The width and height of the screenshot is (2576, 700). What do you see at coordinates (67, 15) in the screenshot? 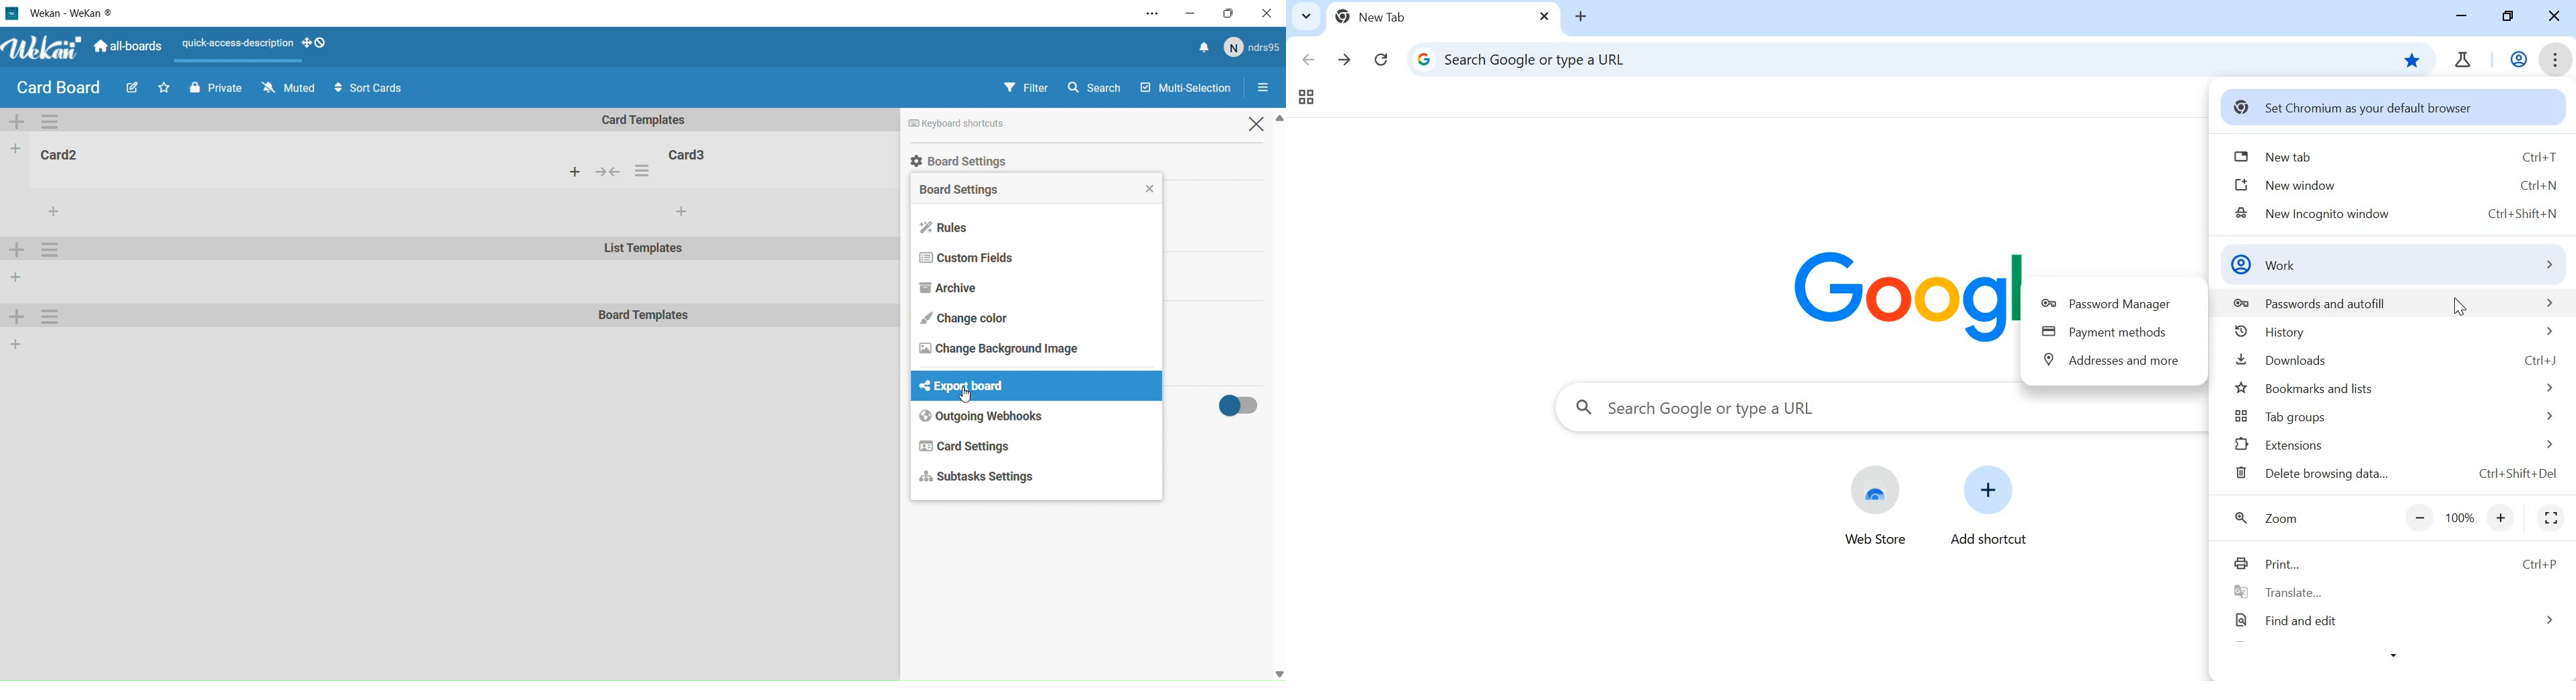
I see `` at bounding box center [67, 15].